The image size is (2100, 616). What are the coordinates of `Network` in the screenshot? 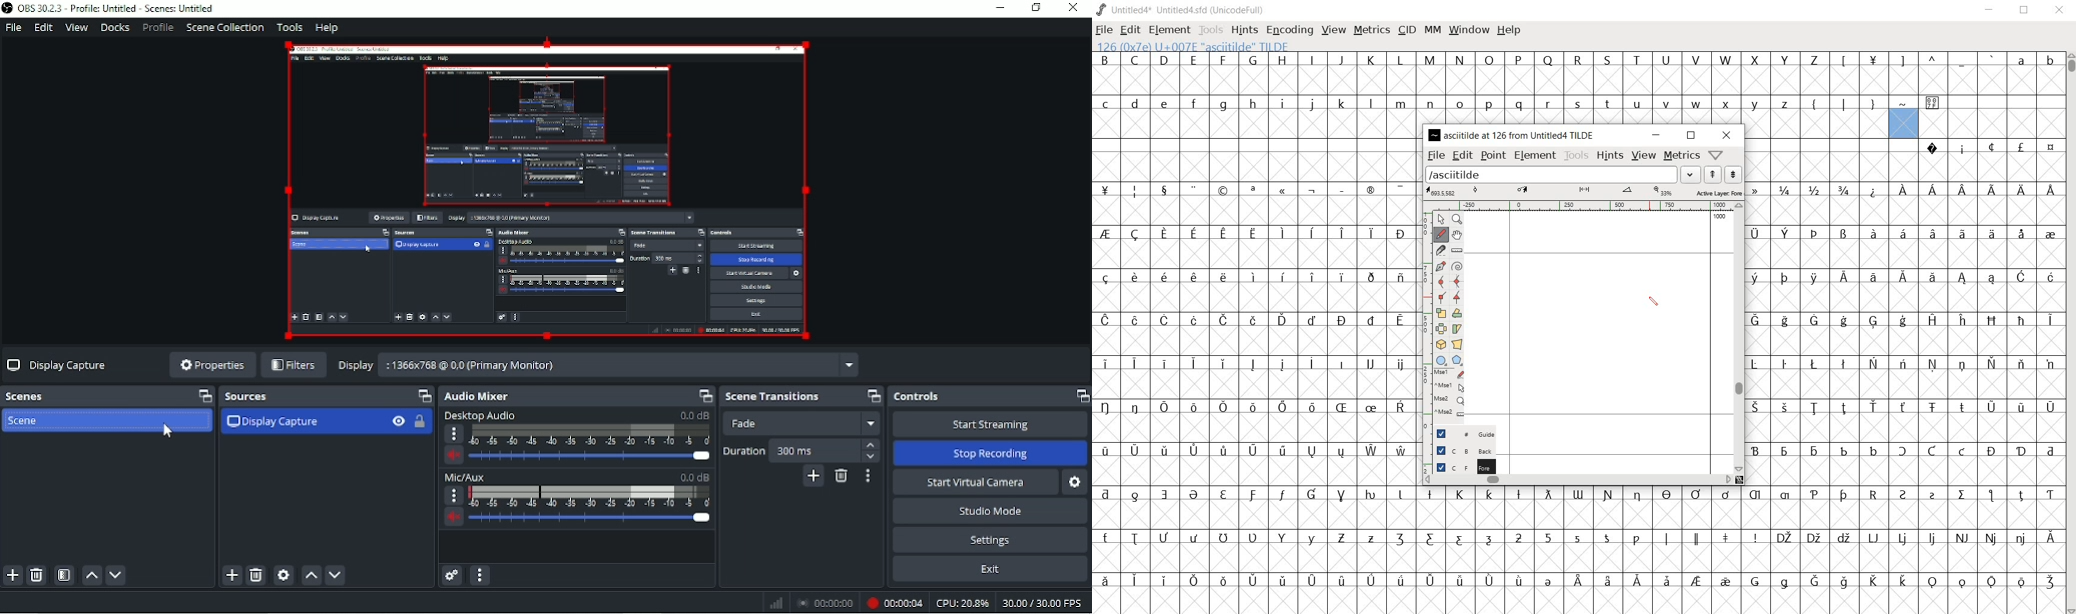 It's located at (776, 604).